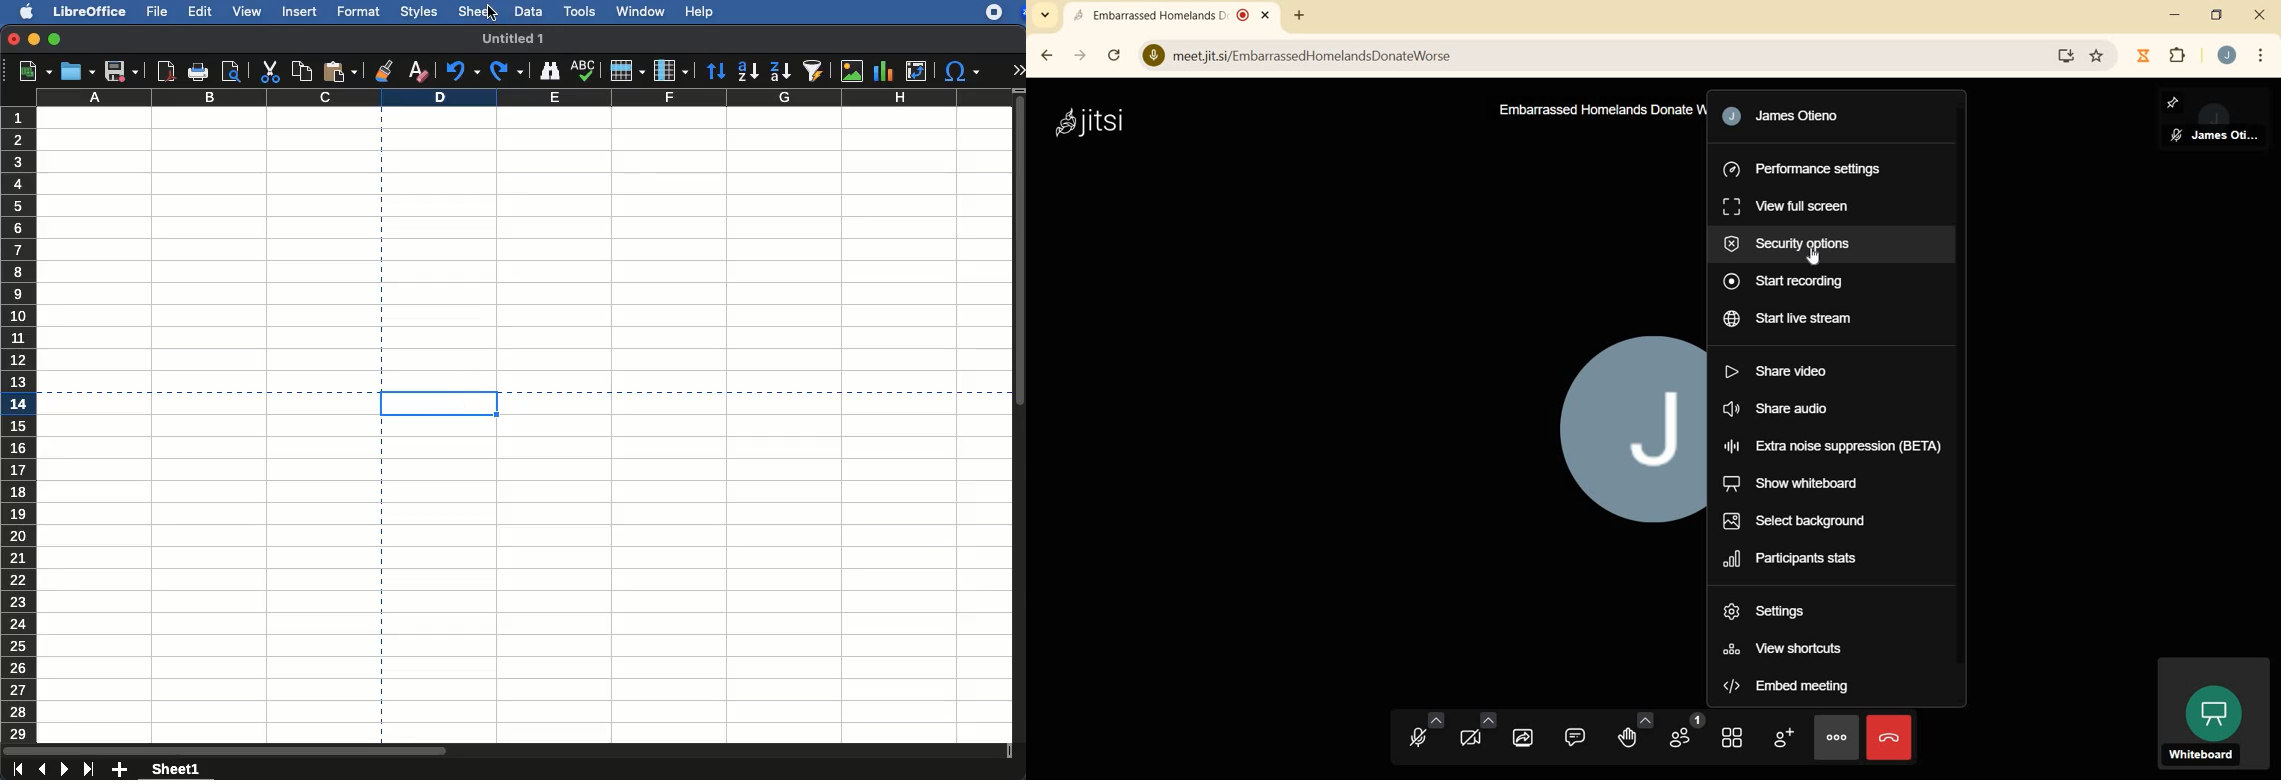 This screenshot has height=784, width=2296. I want to click on paste, so click(343, 70).